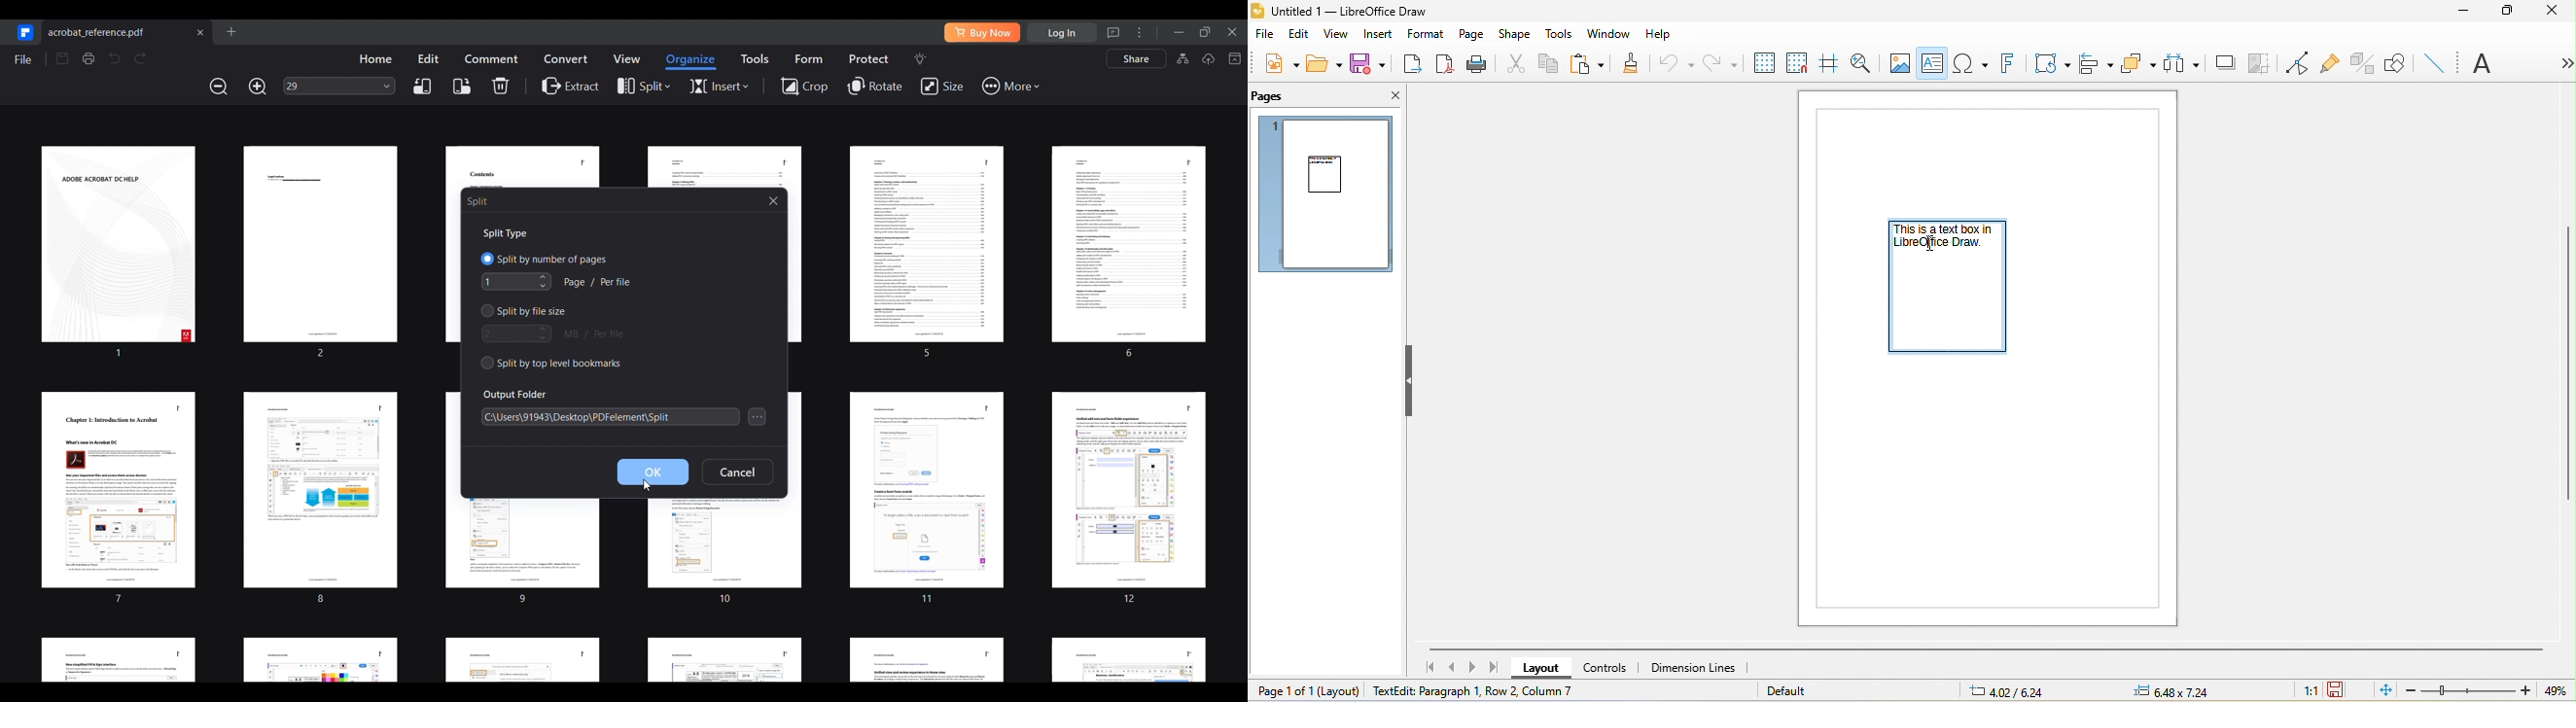 This screenshot has width=2576, height=728. Describe the element at coordinates (2047, 65) in the screenshot. I see `transformation` at that location.